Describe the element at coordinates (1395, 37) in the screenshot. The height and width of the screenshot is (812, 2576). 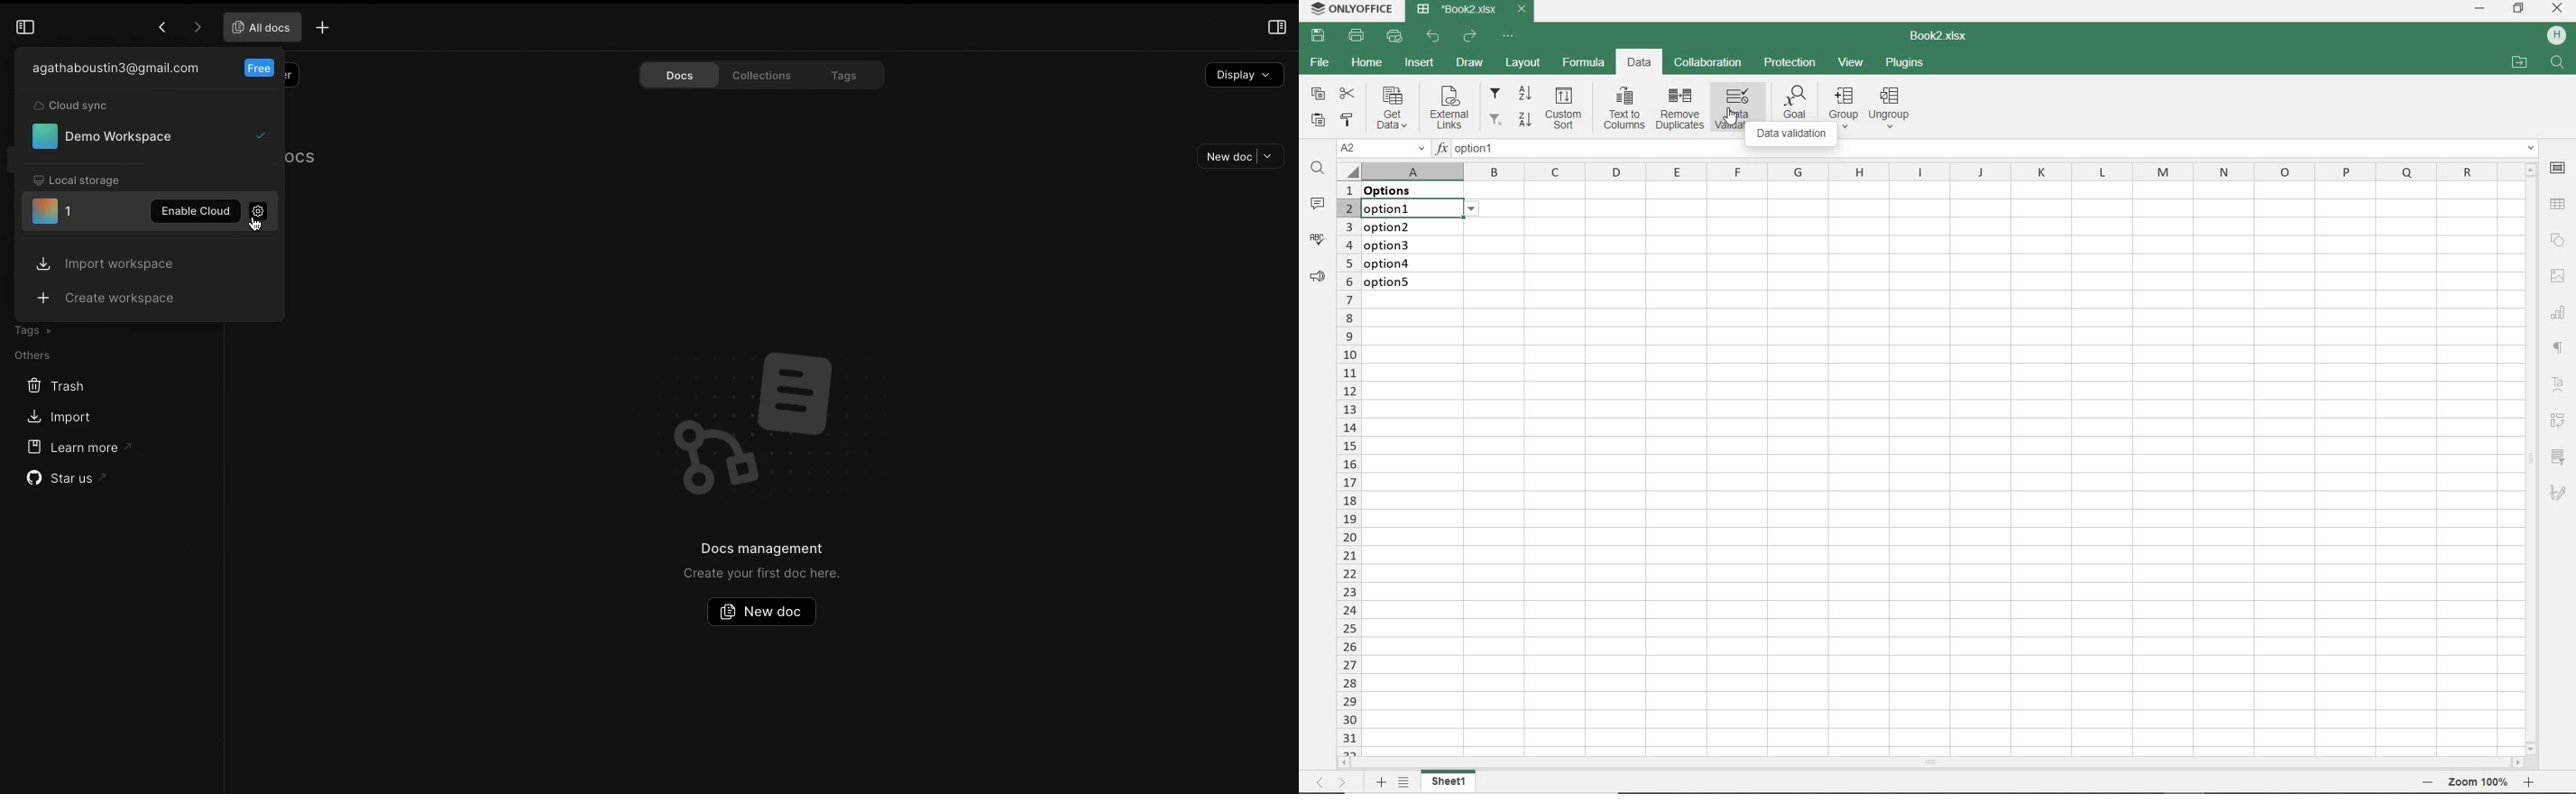
I see `QUICK PRINT` at that location.